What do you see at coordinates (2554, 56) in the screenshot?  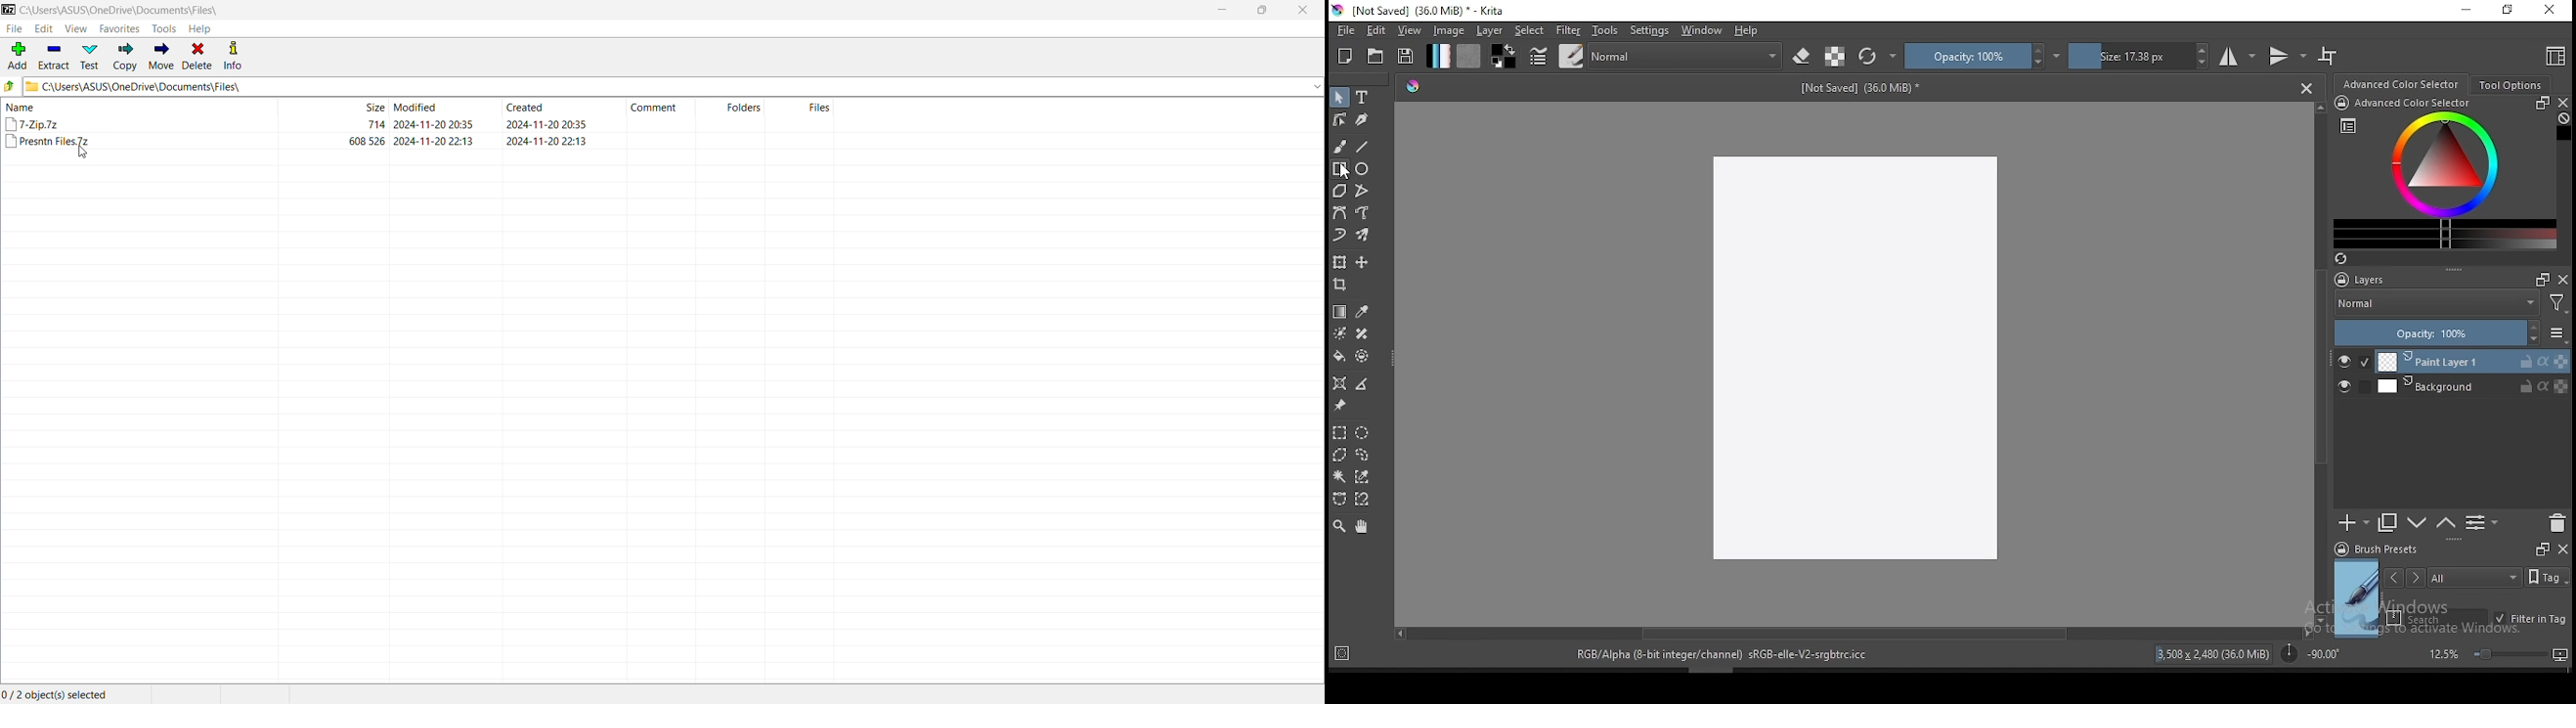 I see `choose workspace` at bounding box center [2554, 56].